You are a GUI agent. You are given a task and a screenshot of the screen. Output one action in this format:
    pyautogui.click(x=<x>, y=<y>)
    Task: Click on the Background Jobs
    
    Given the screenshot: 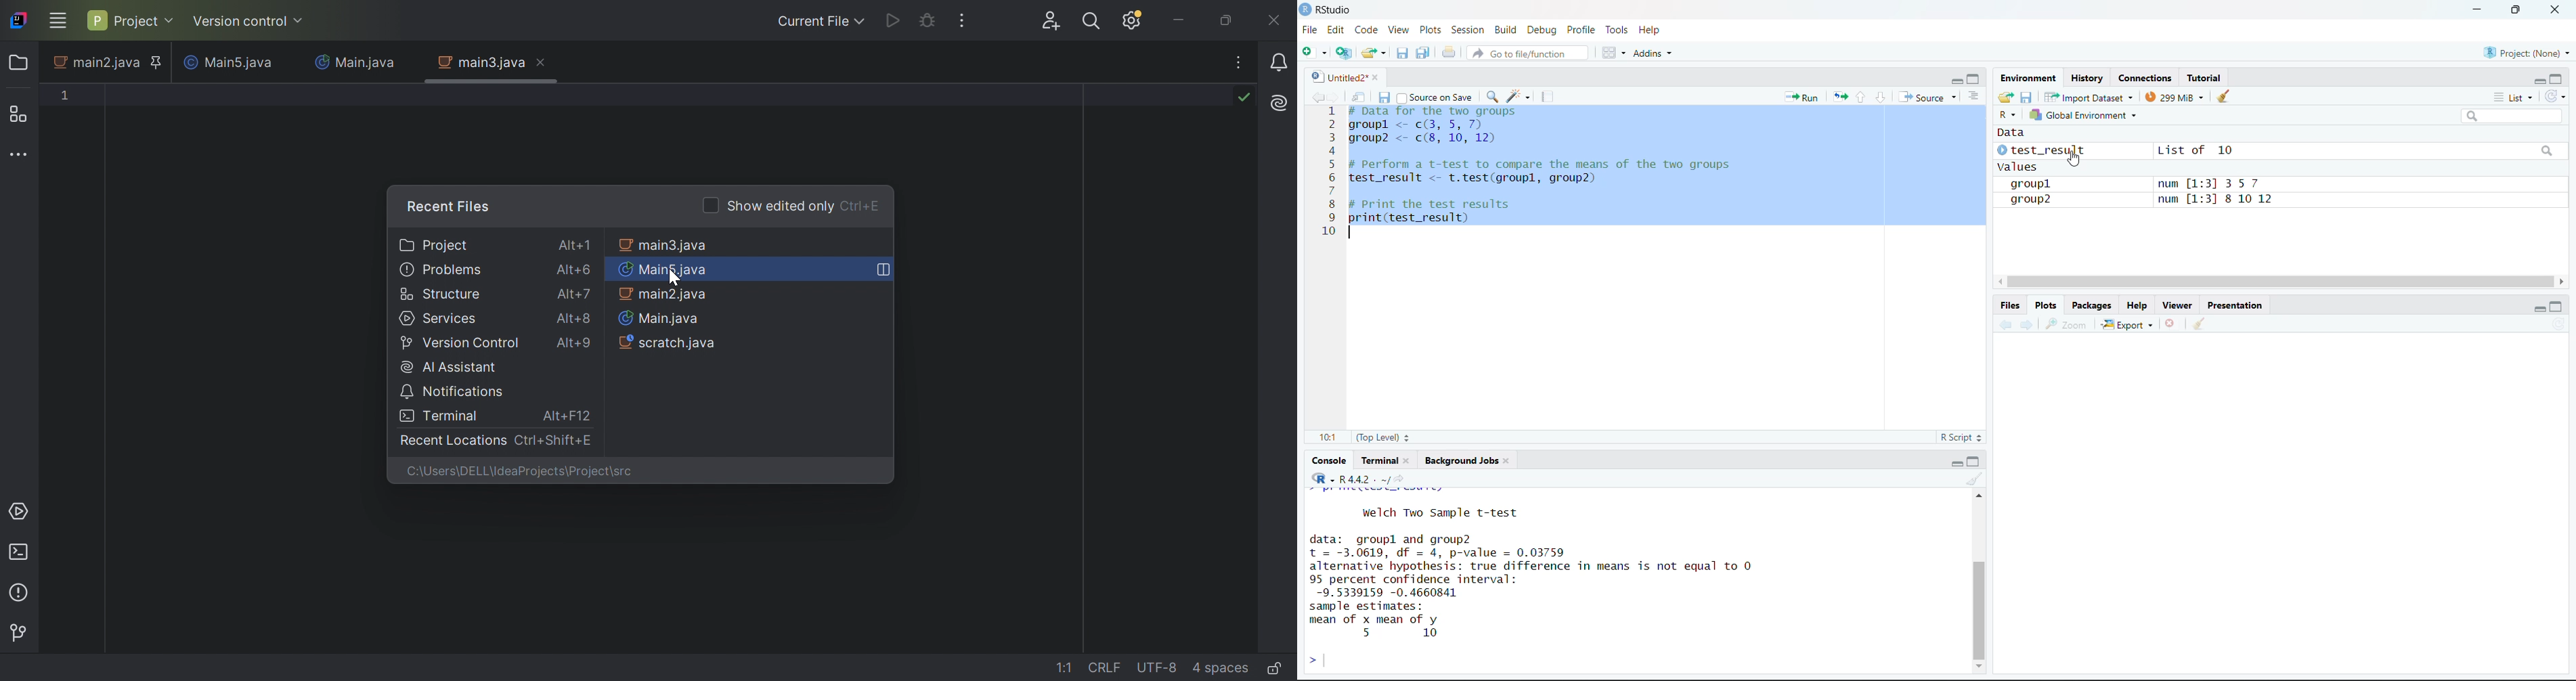 What is the action you would take?
    pyautogui.click(x=1462, y=462)
    